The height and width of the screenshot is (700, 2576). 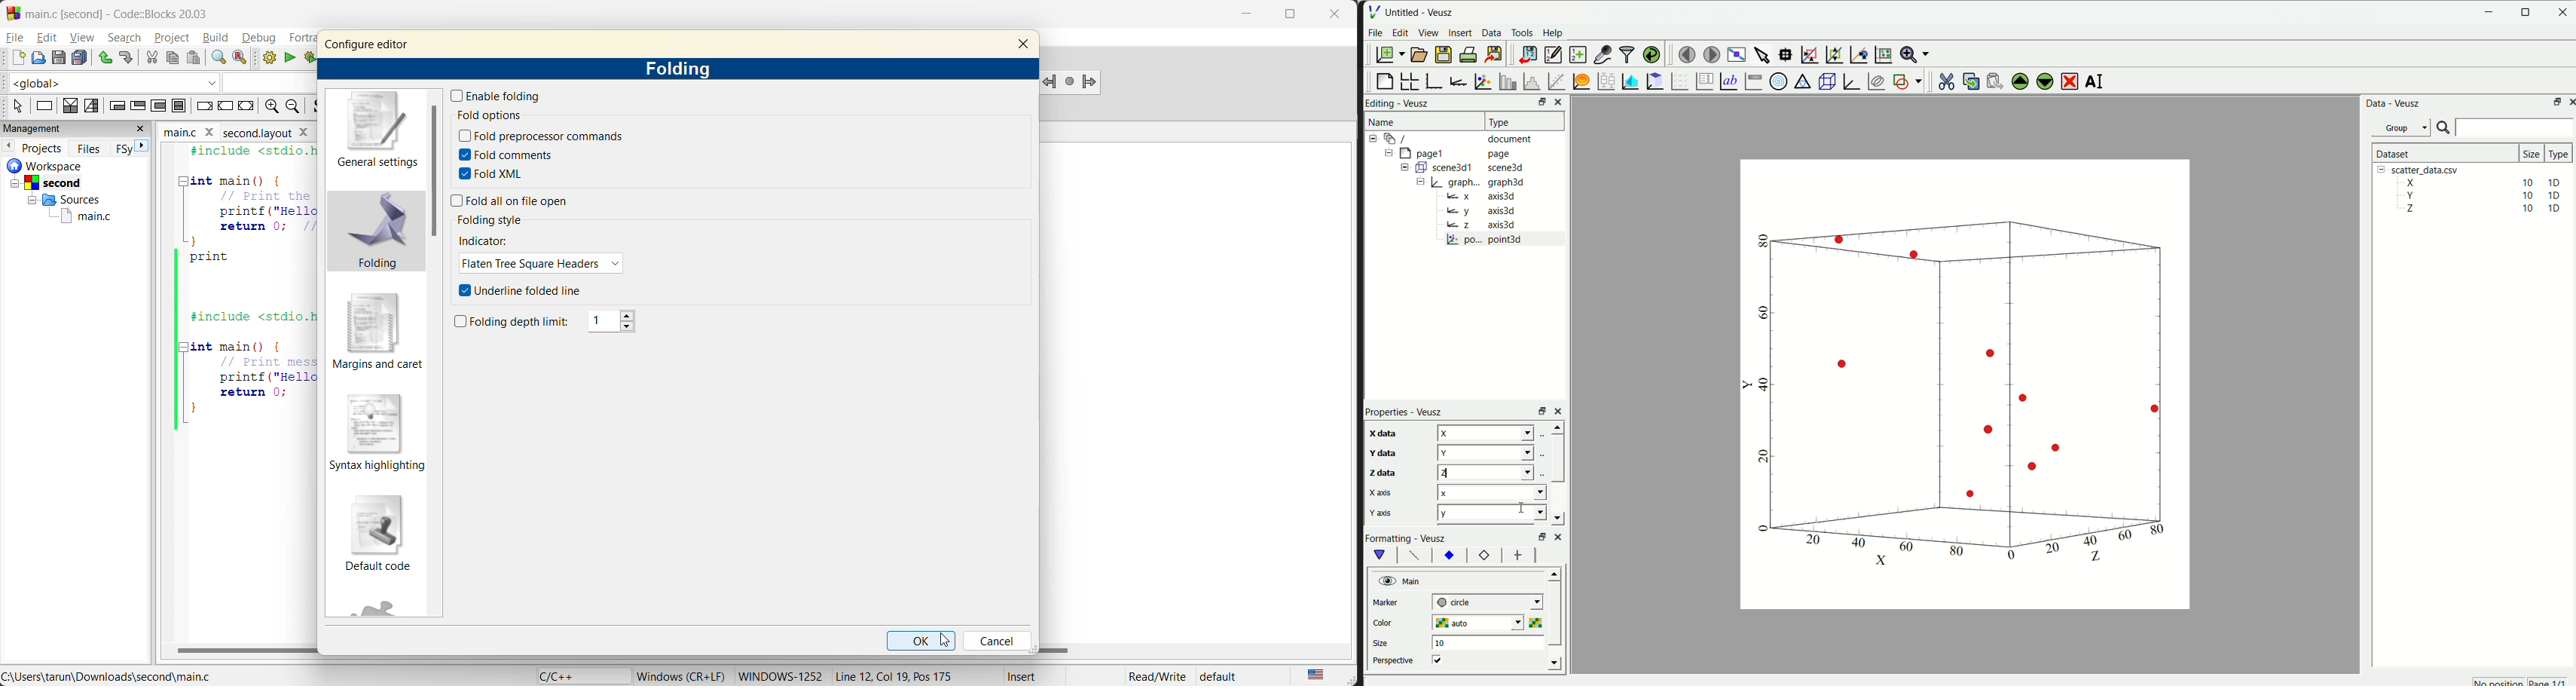 What do you see at coordinates (156, 81) in the screenshot?
I see `code completion compiler` at bounding box center [156, 81].